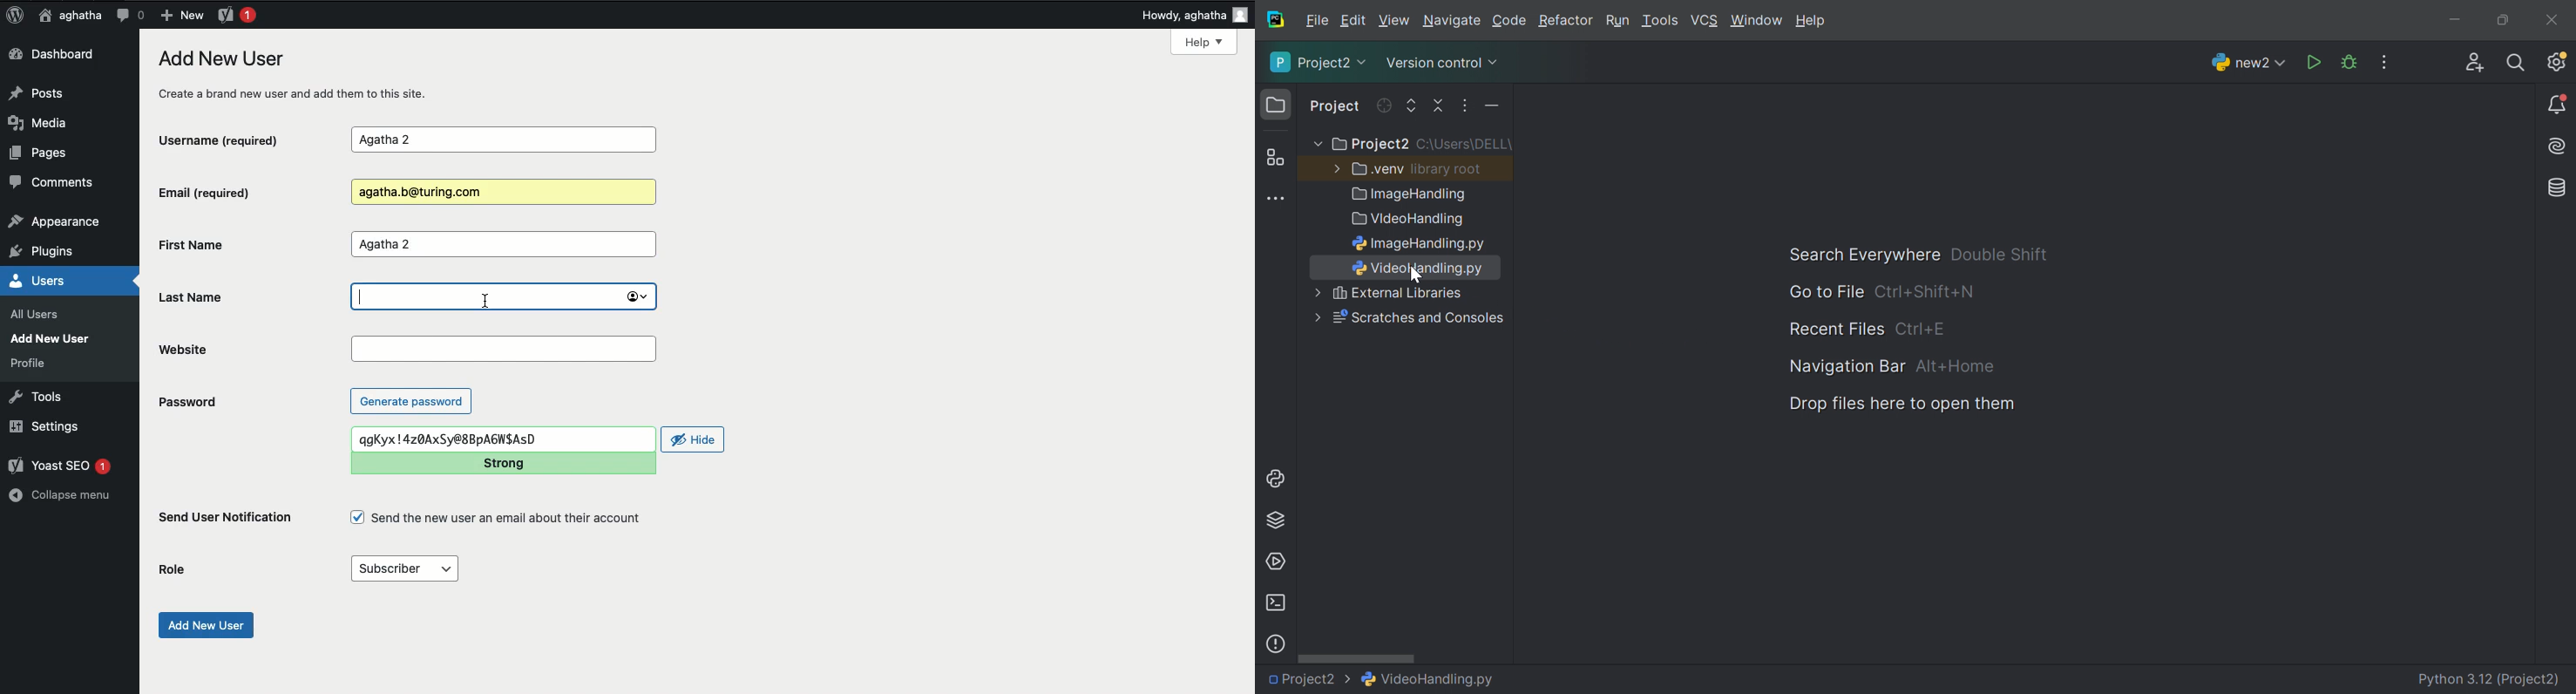 The height and width of the screenshot is (700, 2576). Describe the element at coordinates (1441, 65) in the screenshot. I see `Version control` at that location.